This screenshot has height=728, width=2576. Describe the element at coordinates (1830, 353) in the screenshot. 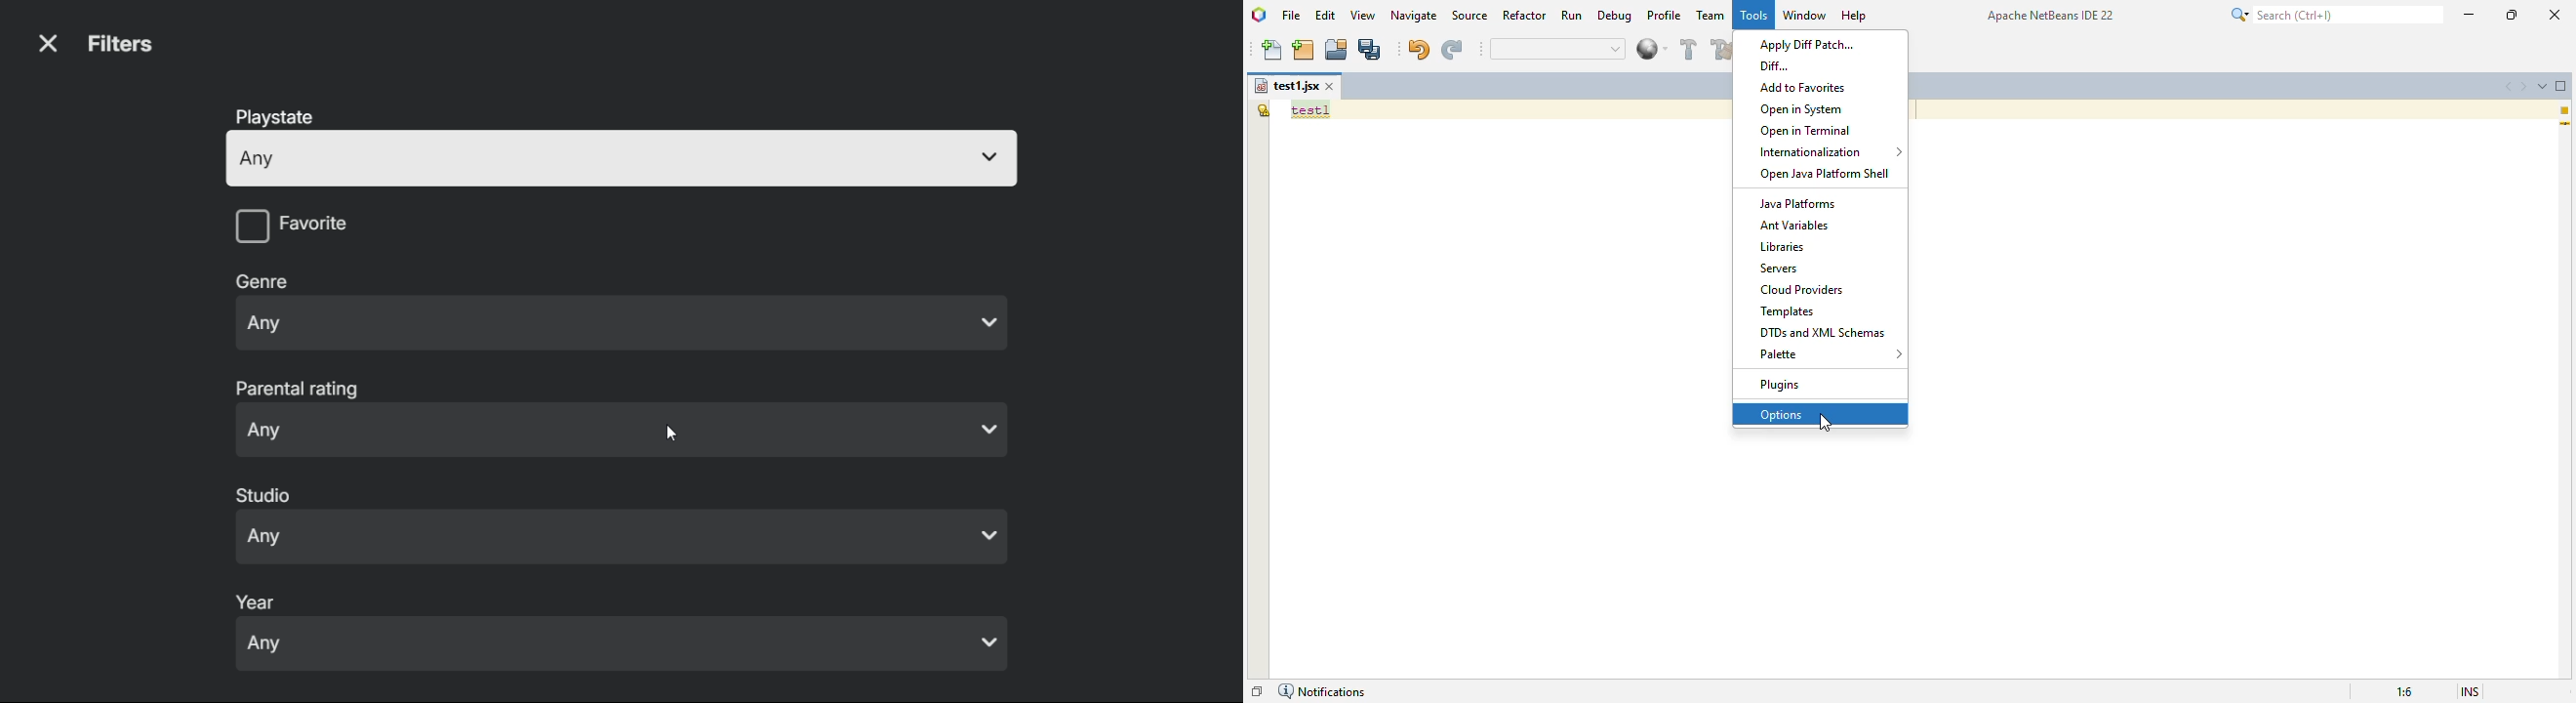

I see `palette` at that location.